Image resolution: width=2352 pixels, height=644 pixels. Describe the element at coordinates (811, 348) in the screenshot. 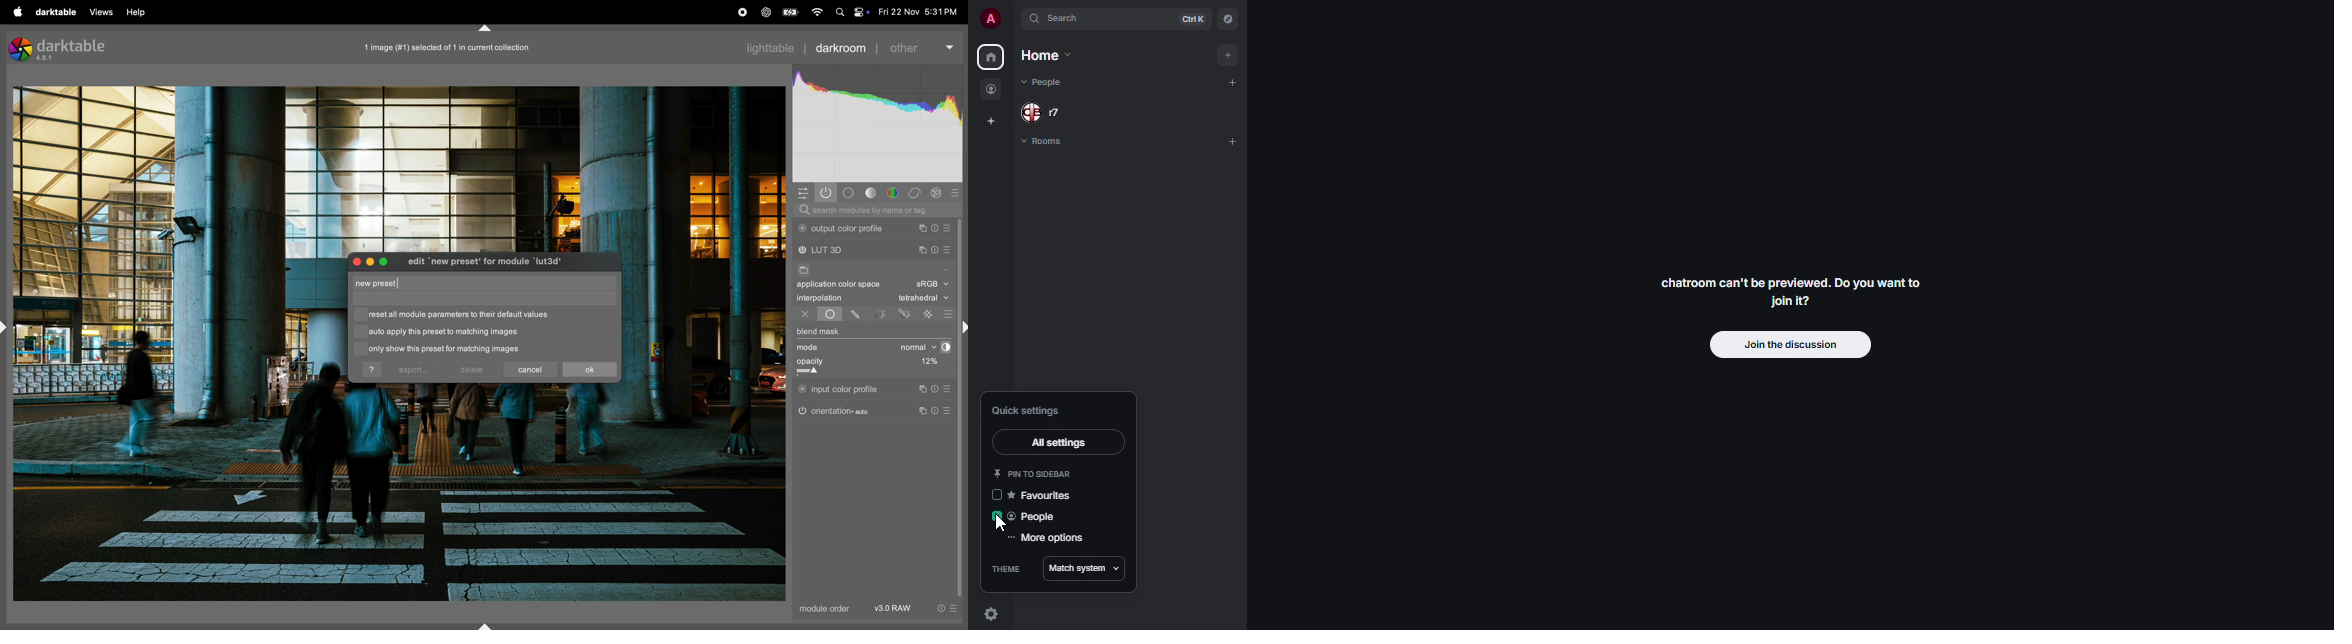

I see `mode` at that location.